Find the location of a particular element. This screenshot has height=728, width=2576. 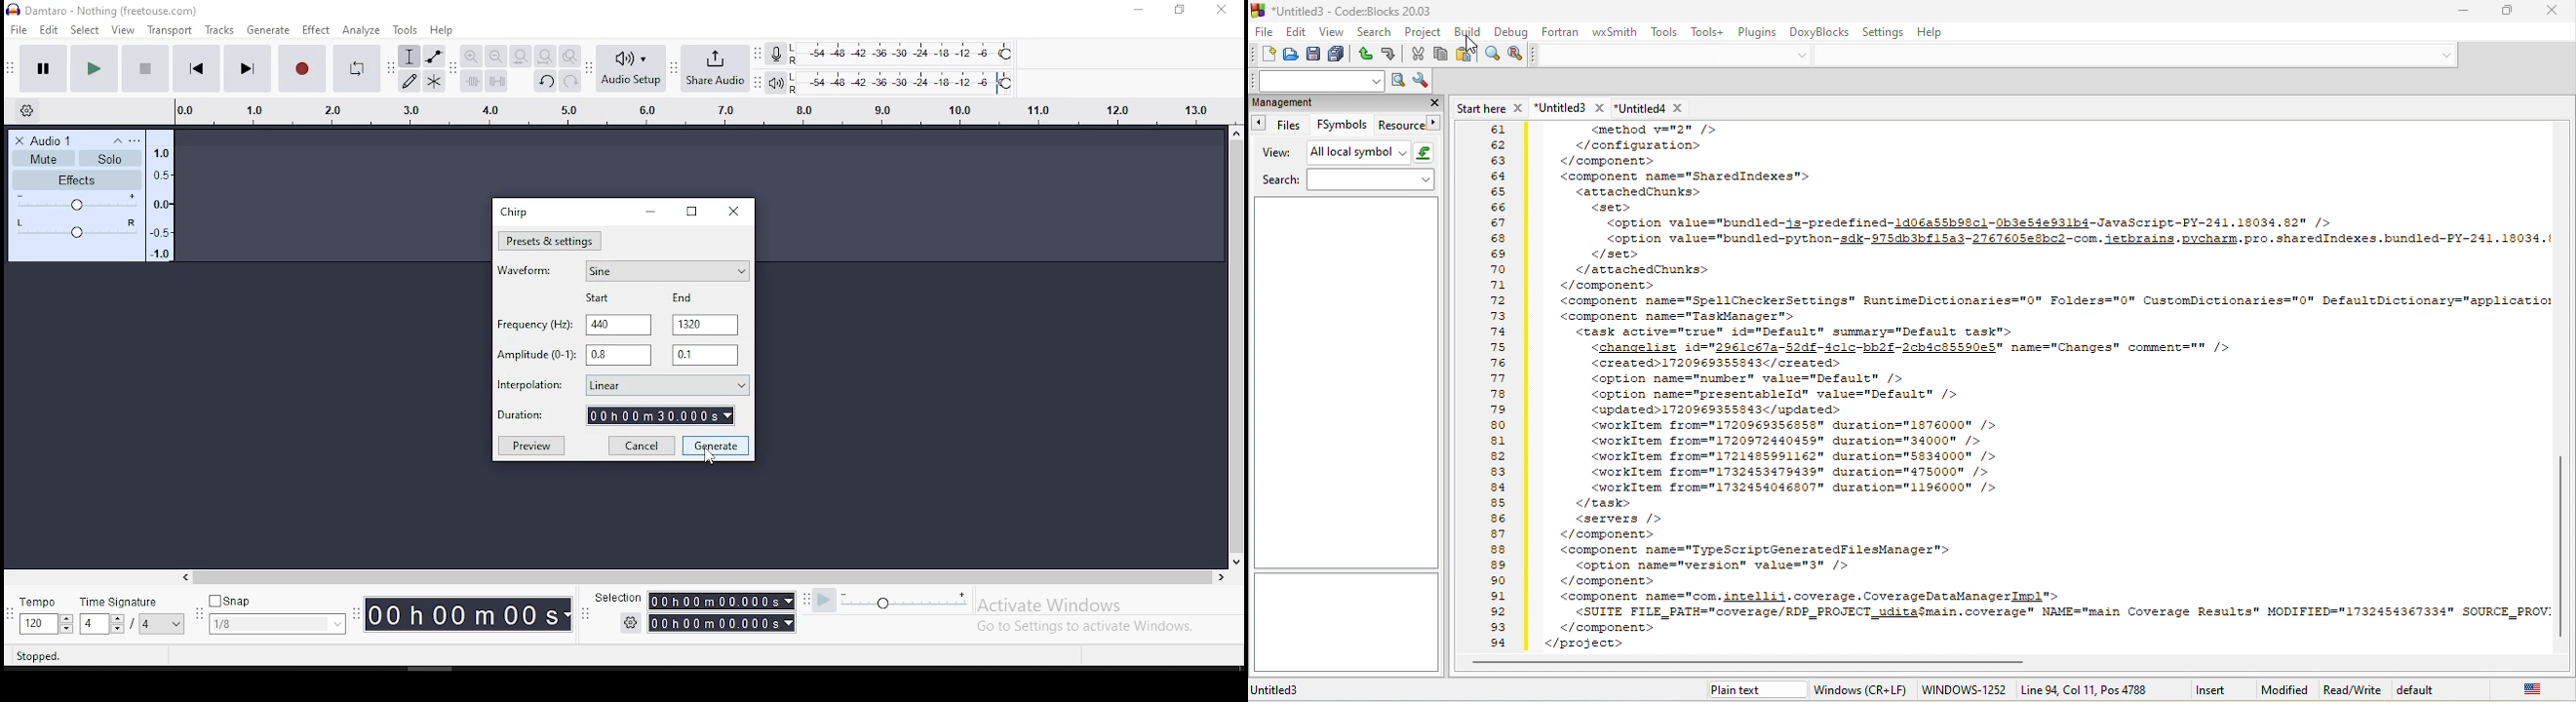

pause is located at coordinates (44, 67).